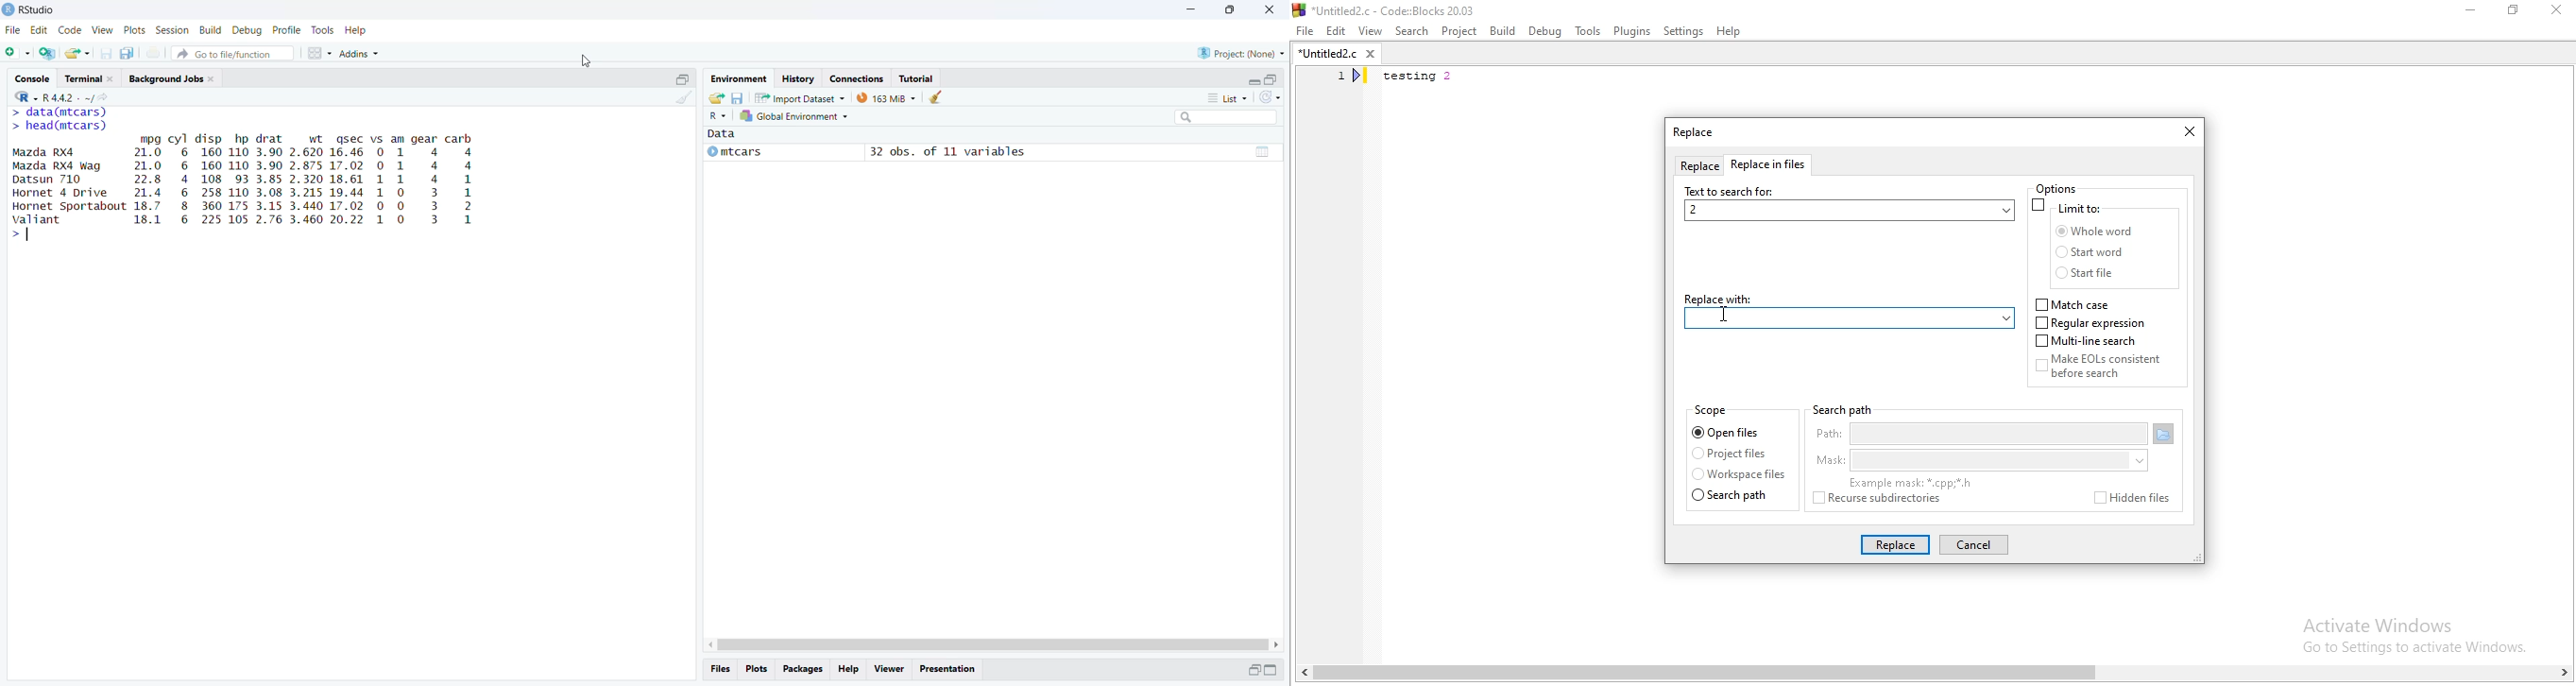  What do you see at coordinates (59, 112) in the screenshot?
I see `> data(mtcars)` at bounding box center [59, 112].